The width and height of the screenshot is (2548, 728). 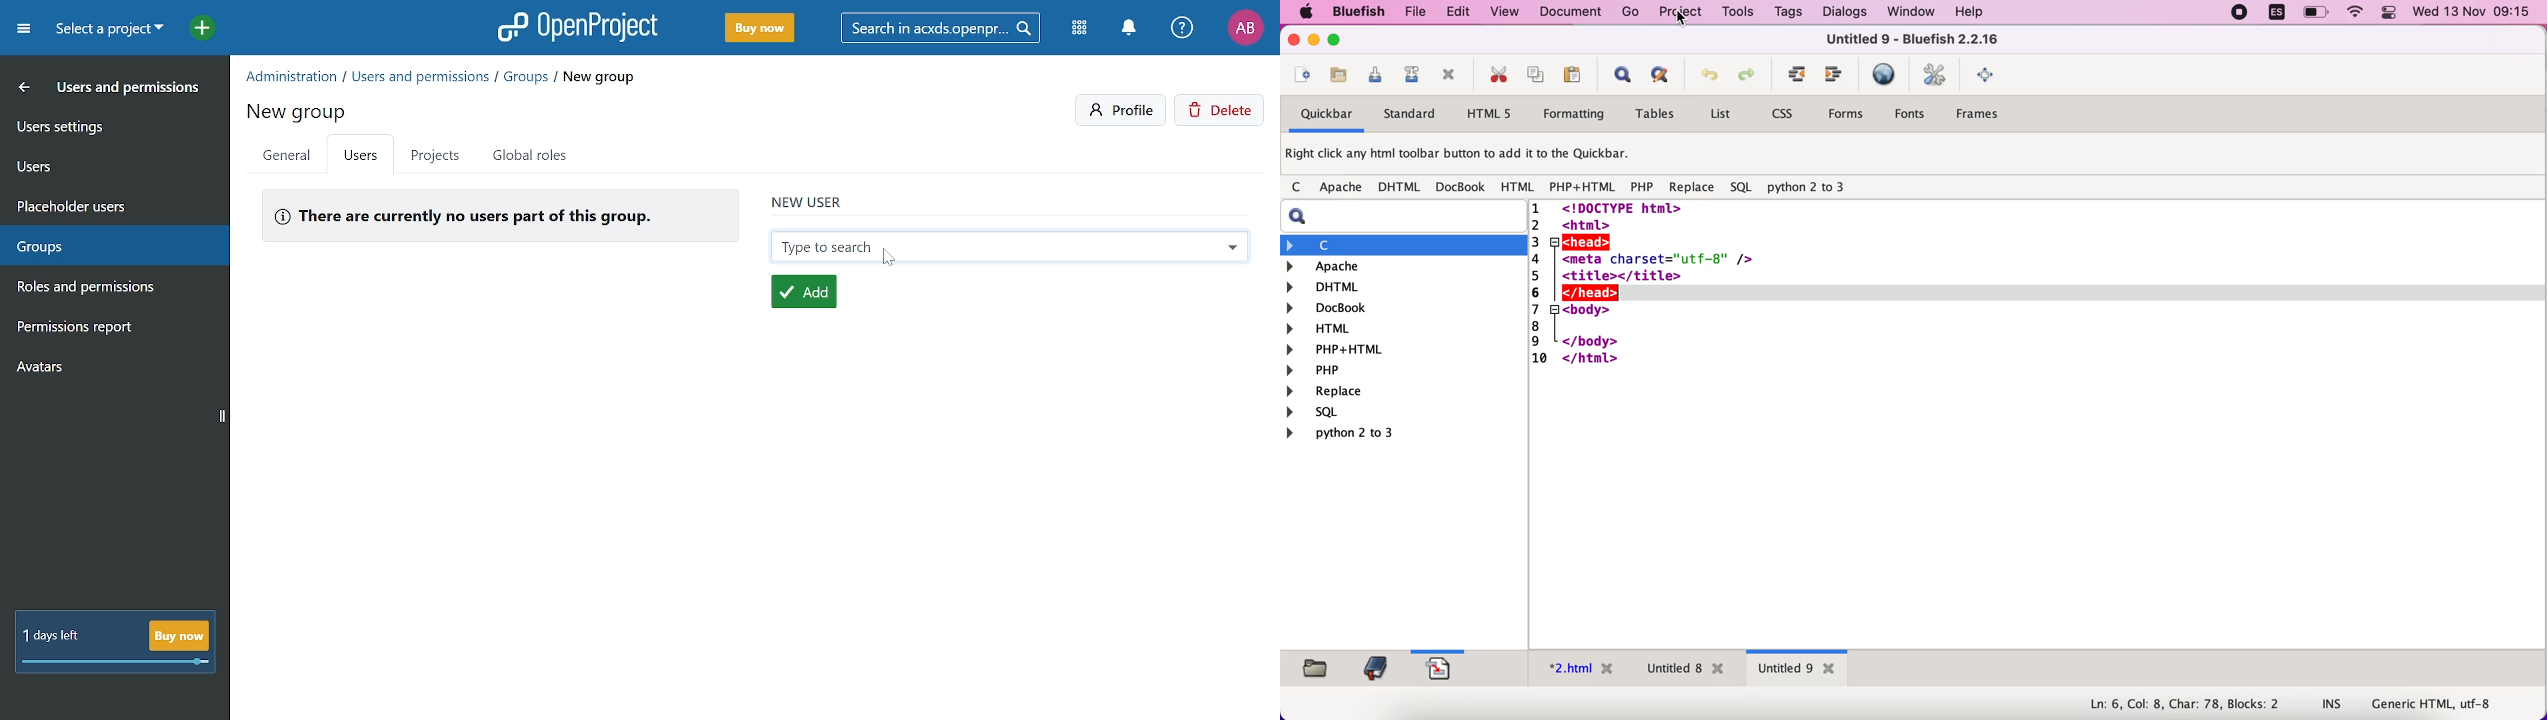 I want to click on help, so click(x=1969, y=13).